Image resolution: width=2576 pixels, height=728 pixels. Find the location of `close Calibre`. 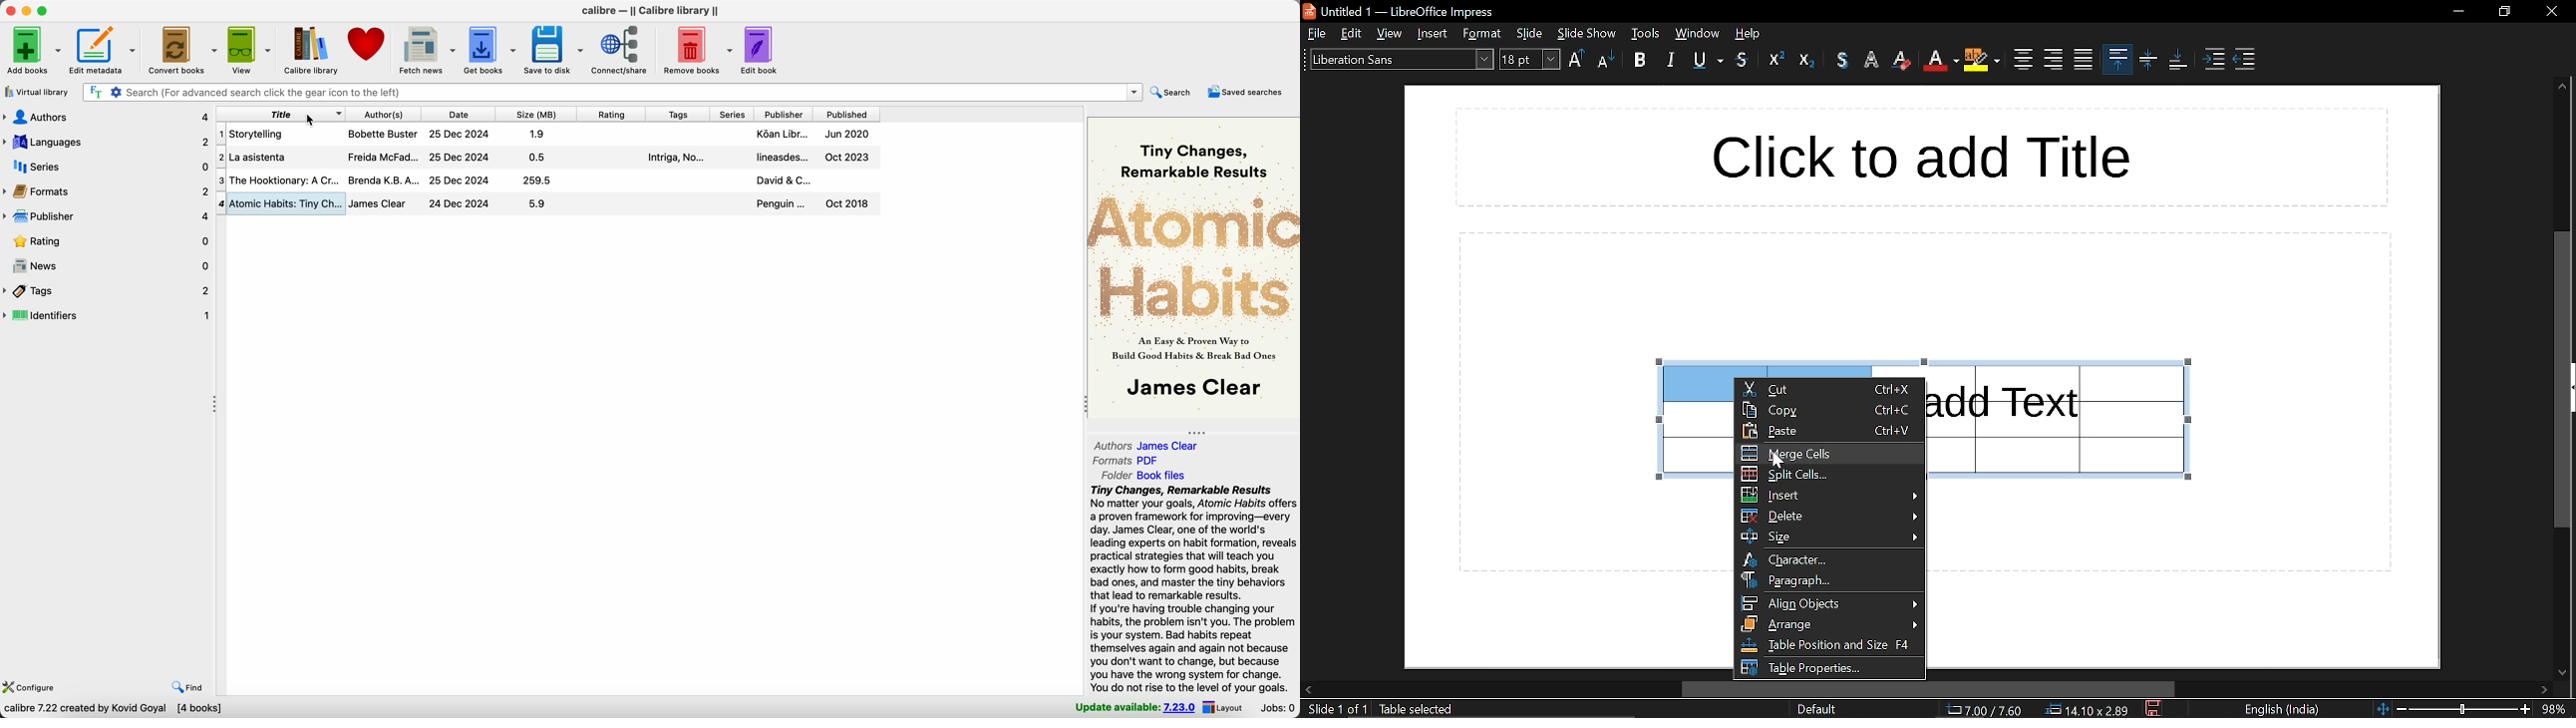

close Calibre is located at coordinates (9, 11).